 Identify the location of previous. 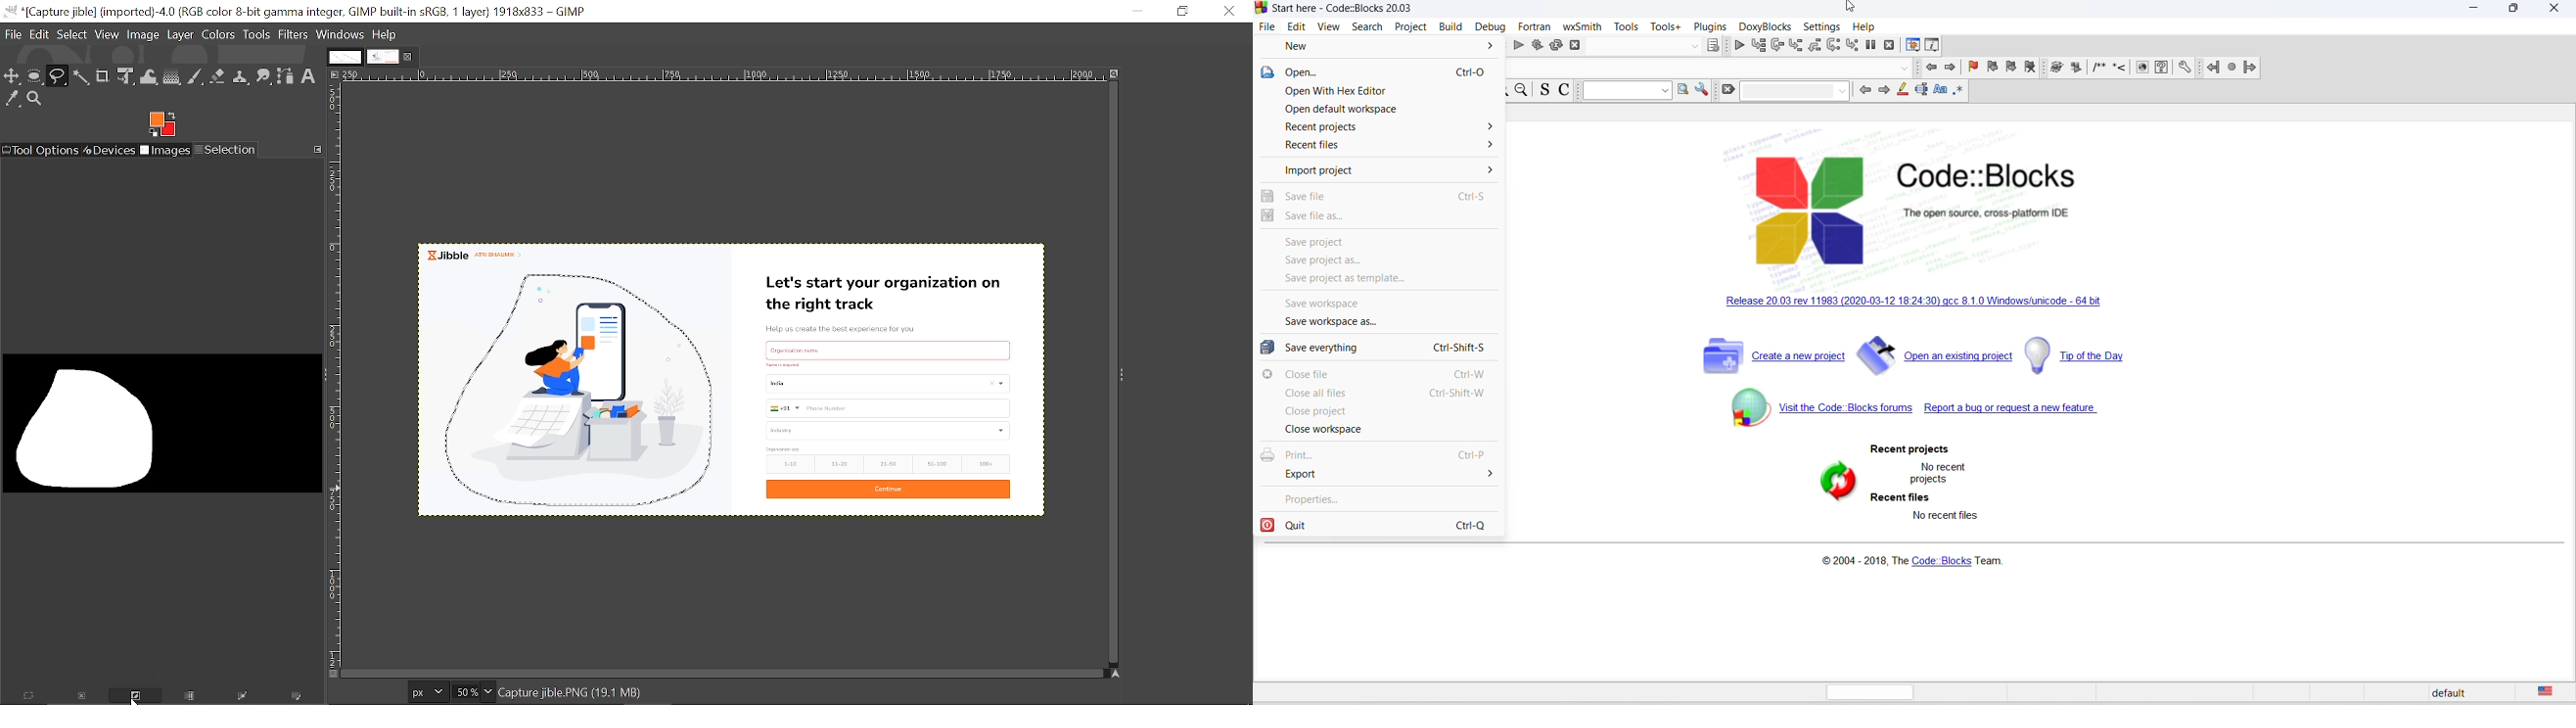
(1864, 90).